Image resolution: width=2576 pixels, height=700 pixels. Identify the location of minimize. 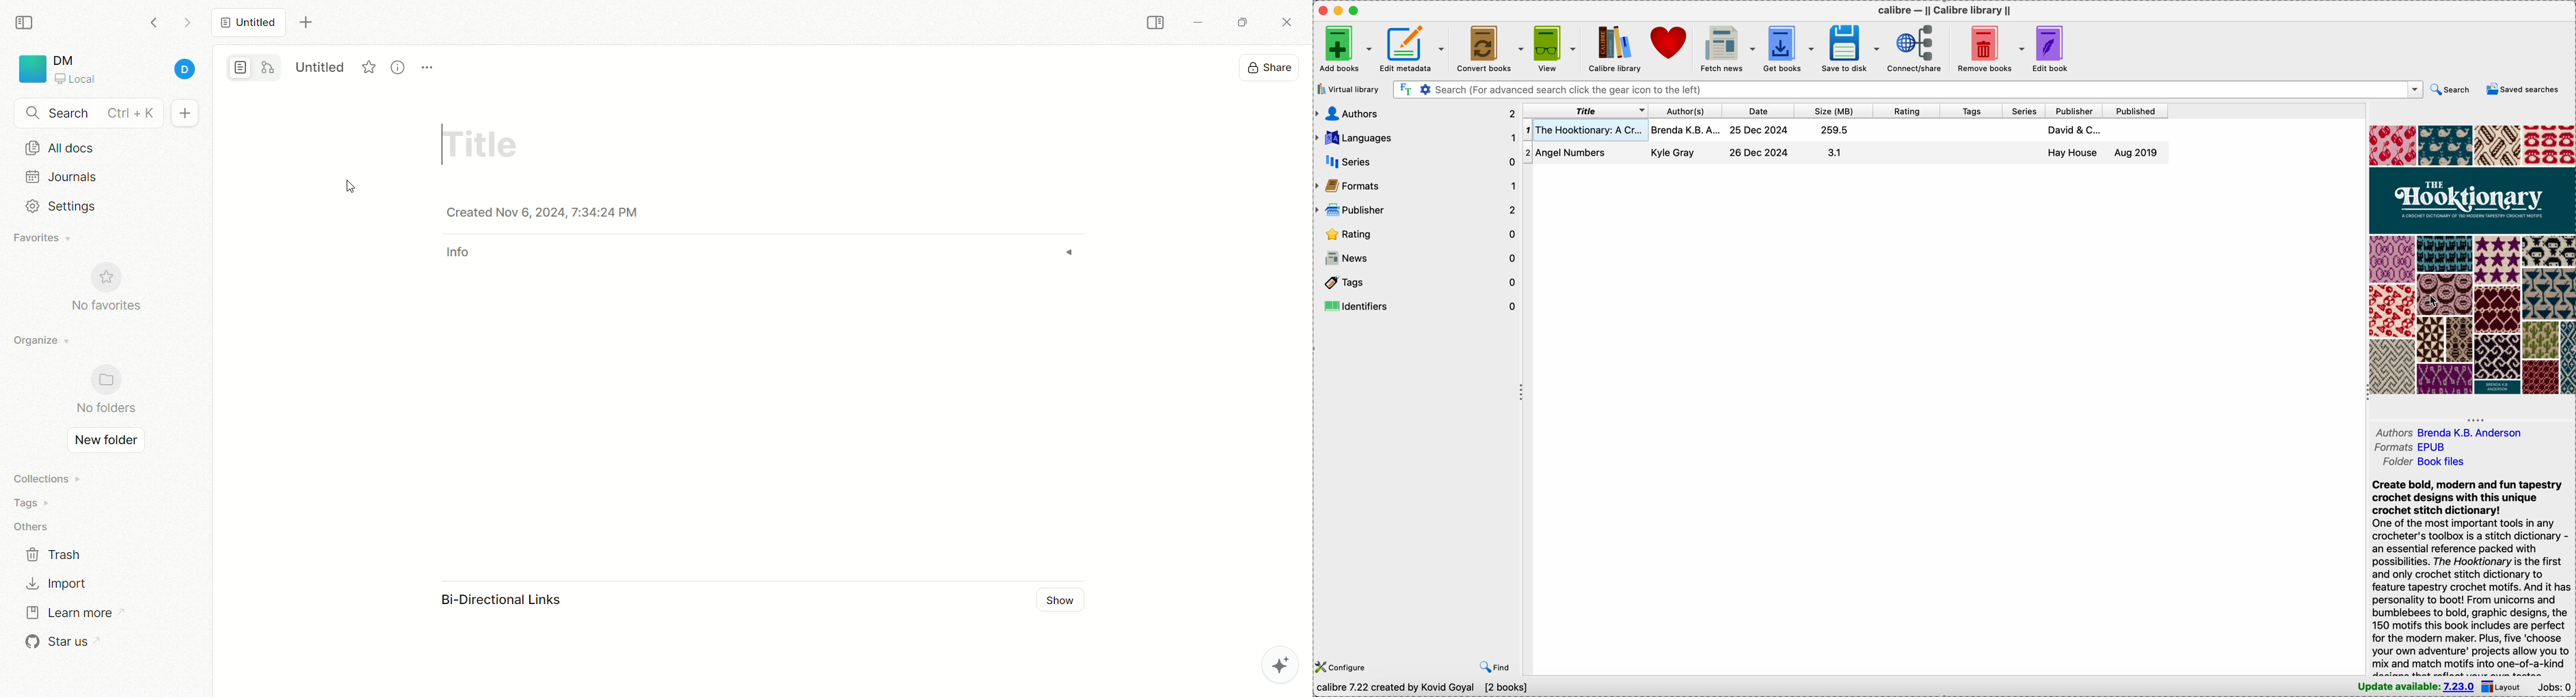
(1196, 25).